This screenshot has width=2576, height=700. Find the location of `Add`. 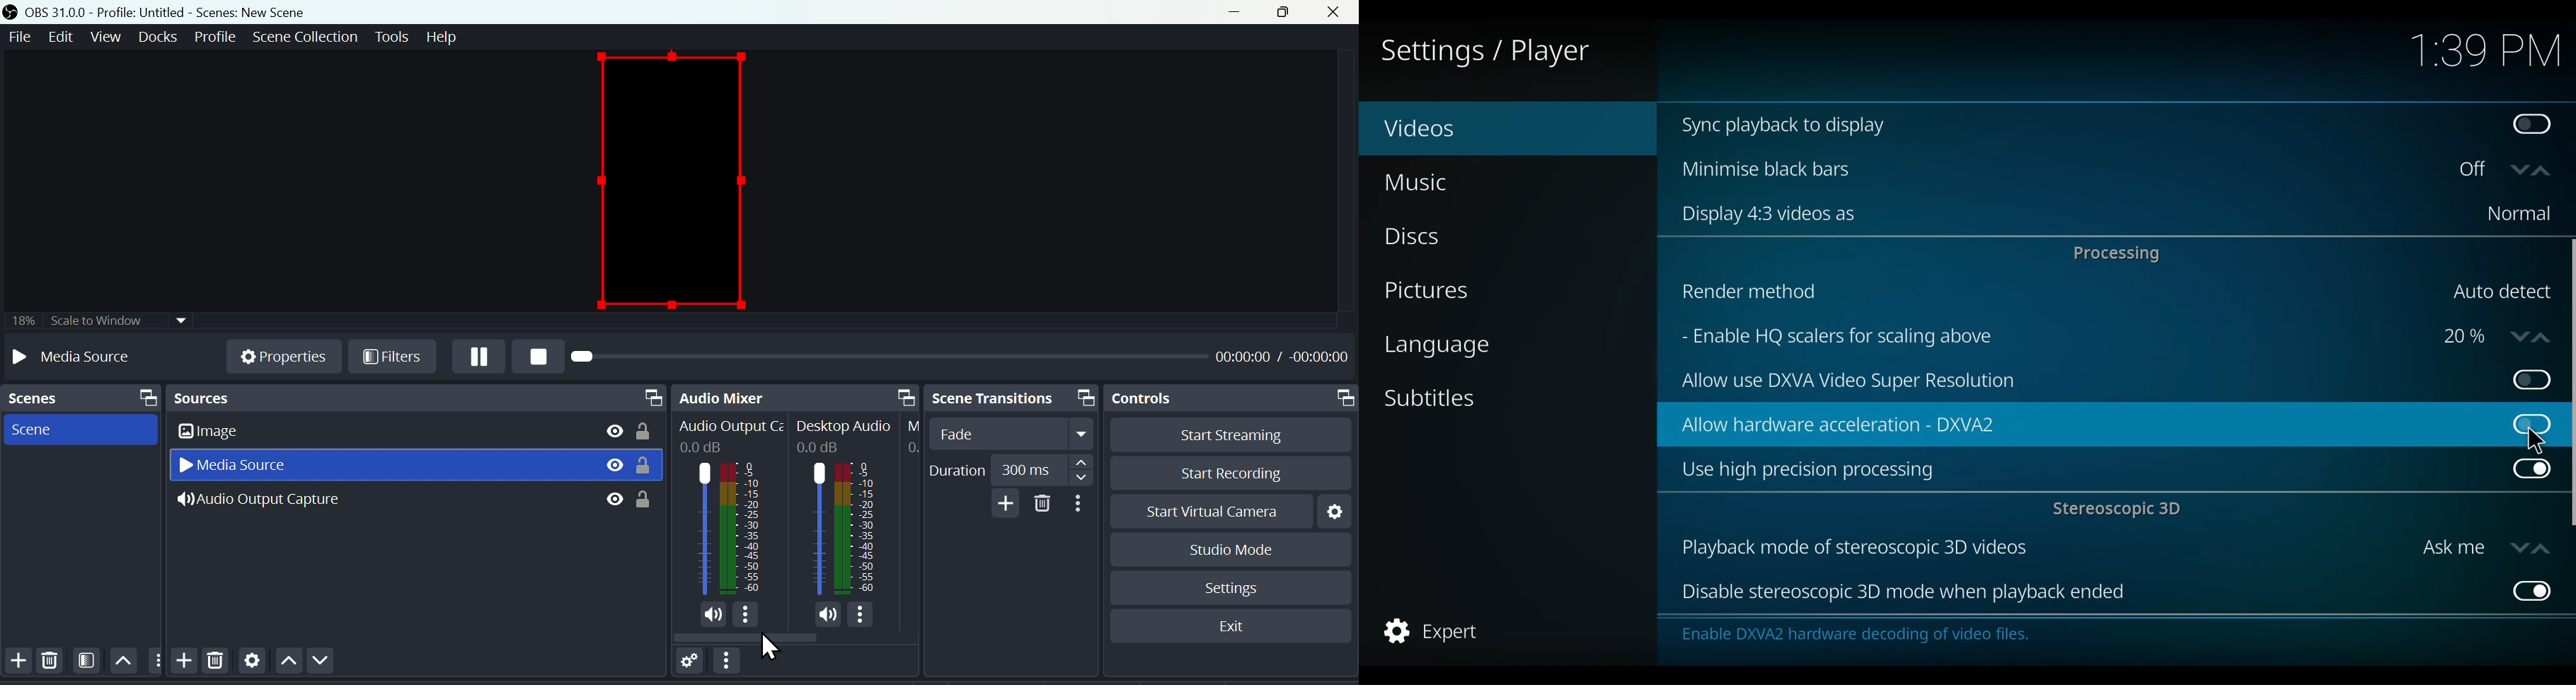

Add is located at coordinates (16, 662).